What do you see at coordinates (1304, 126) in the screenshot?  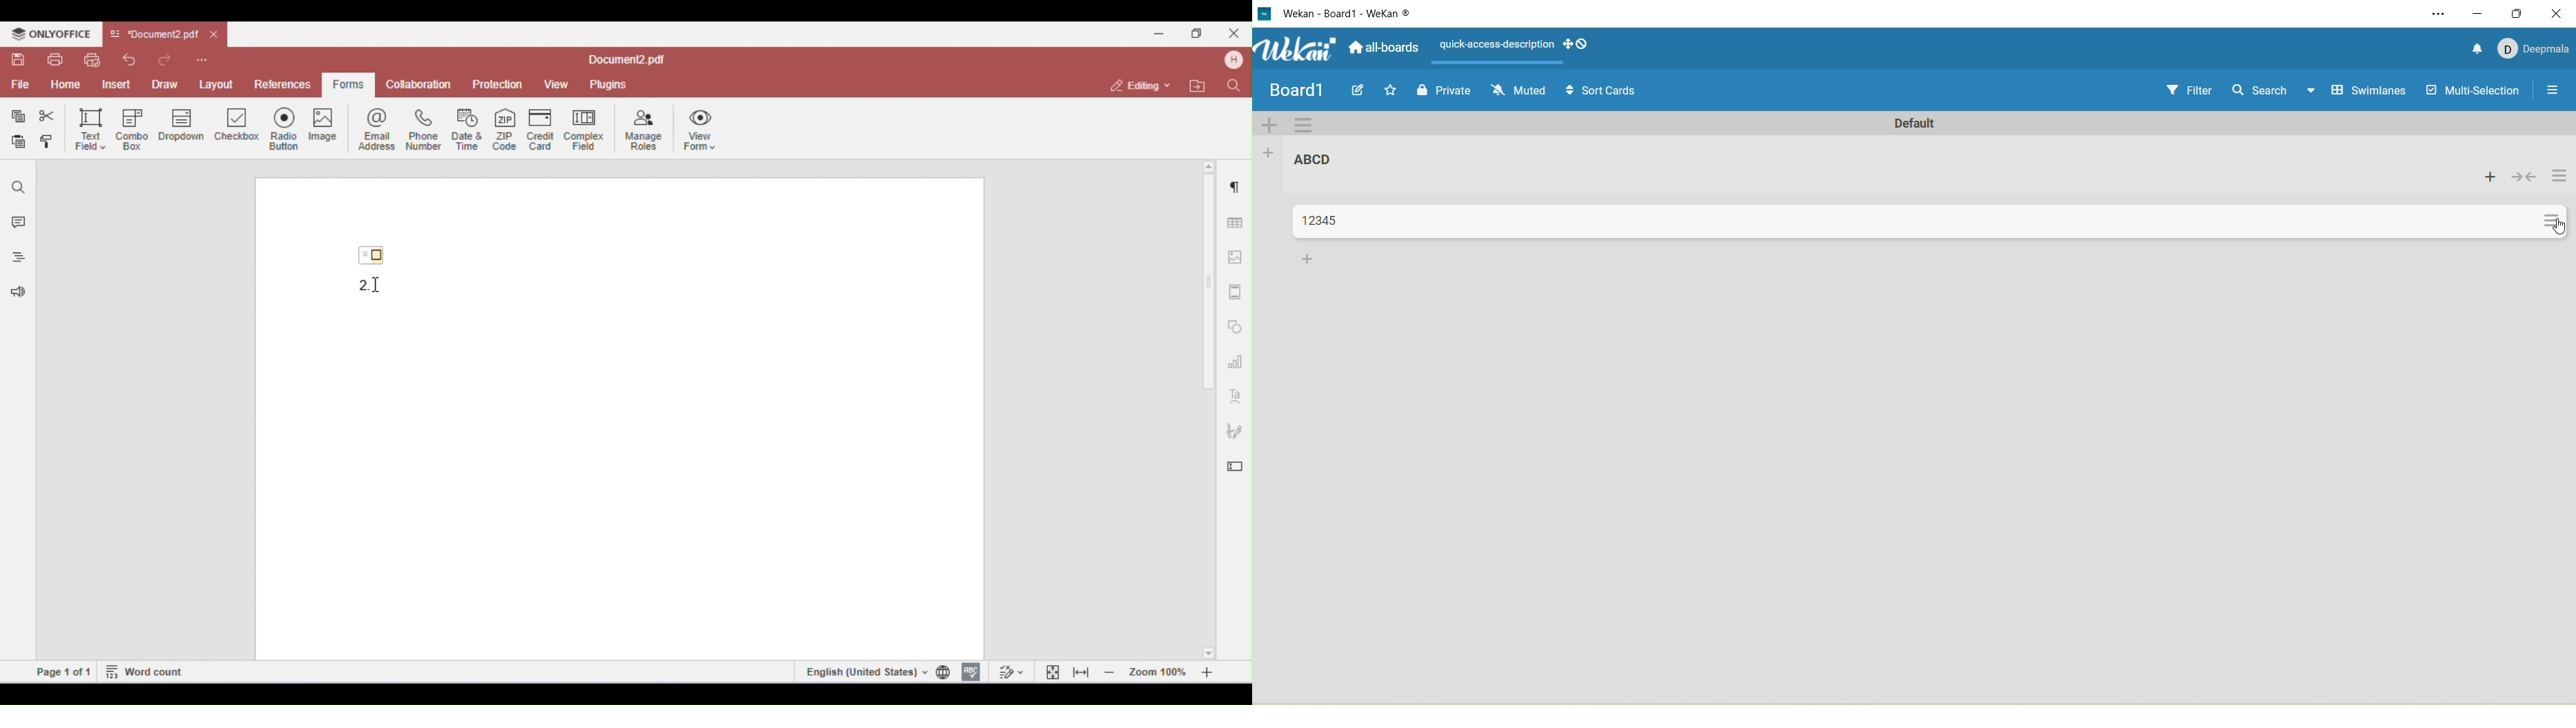 I see `swimlane action` at bounding box center [1304, 126].